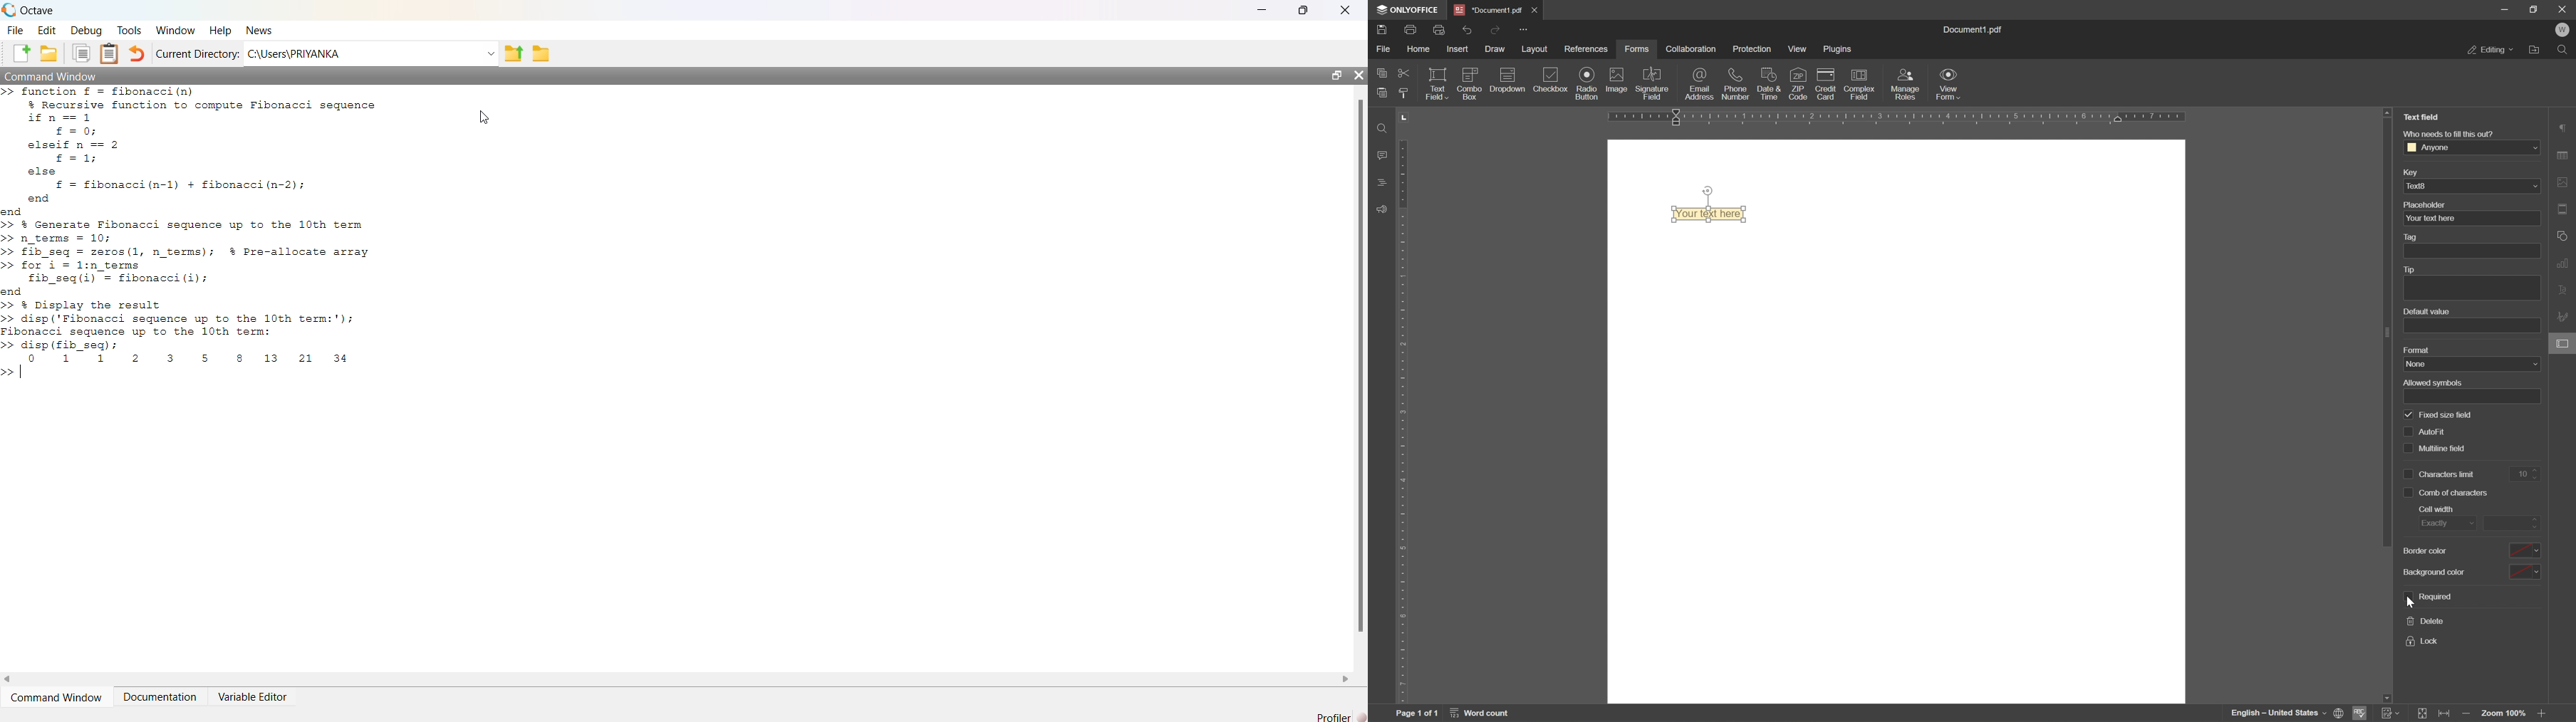 This screenshot has height=728, width=2576. I want to click on cell width, so click(2436, 509).